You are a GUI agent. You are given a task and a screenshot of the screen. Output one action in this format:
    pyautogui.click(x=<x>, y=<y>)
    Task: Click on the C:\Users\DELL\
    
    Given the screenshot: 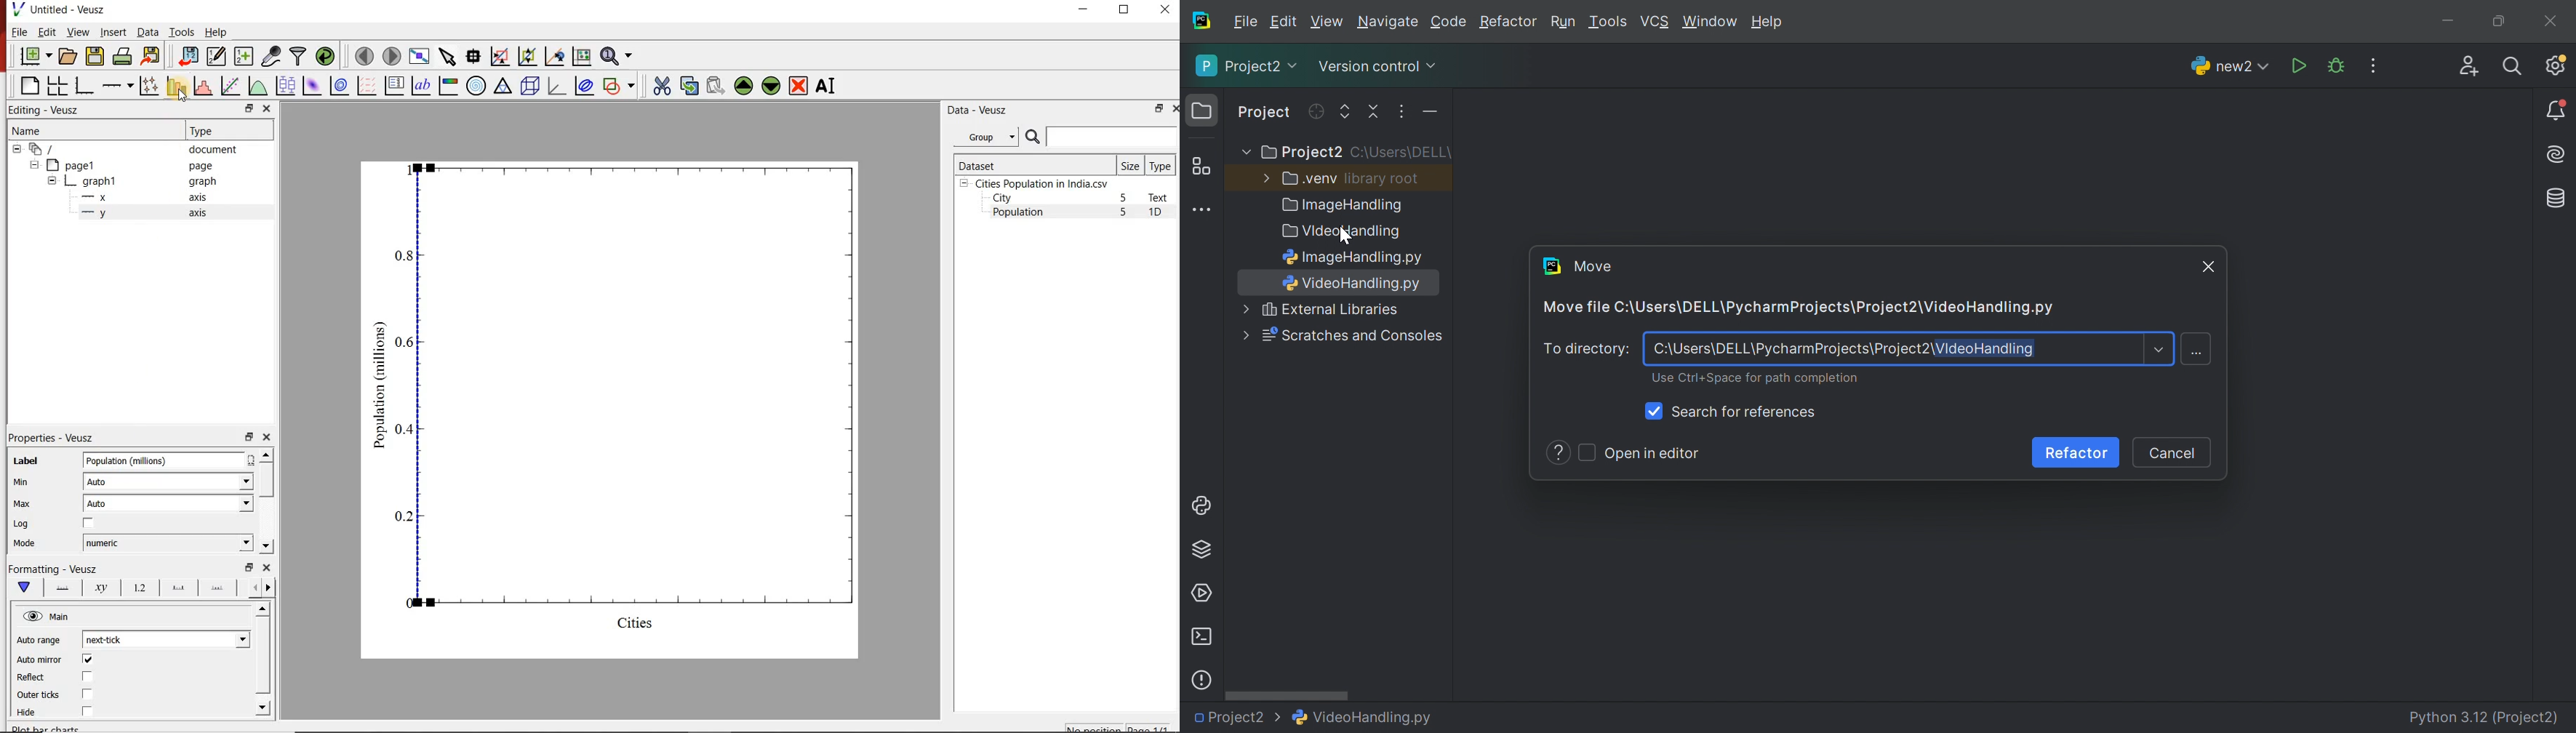 What is the action you would take?
    pyautogui.click(x=1401, y=153)
    